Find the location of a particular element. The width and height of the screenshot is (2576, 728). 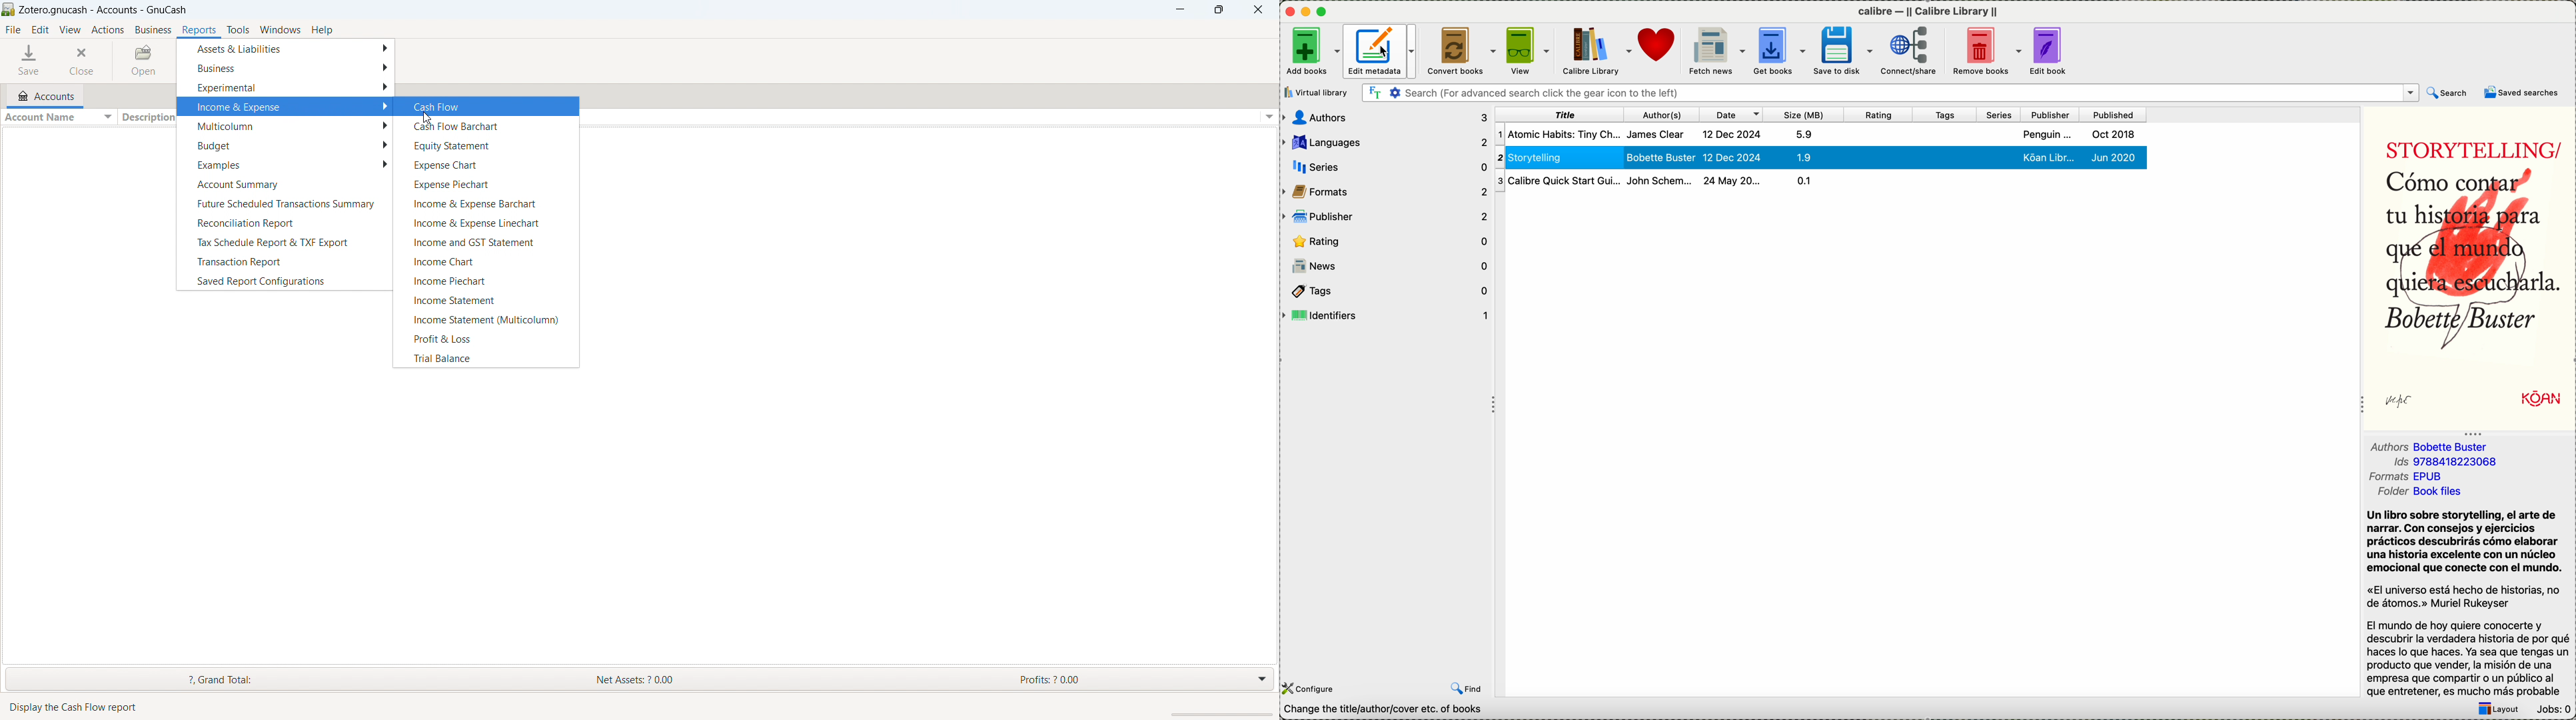

experimental is located at coordinates (287, 87).